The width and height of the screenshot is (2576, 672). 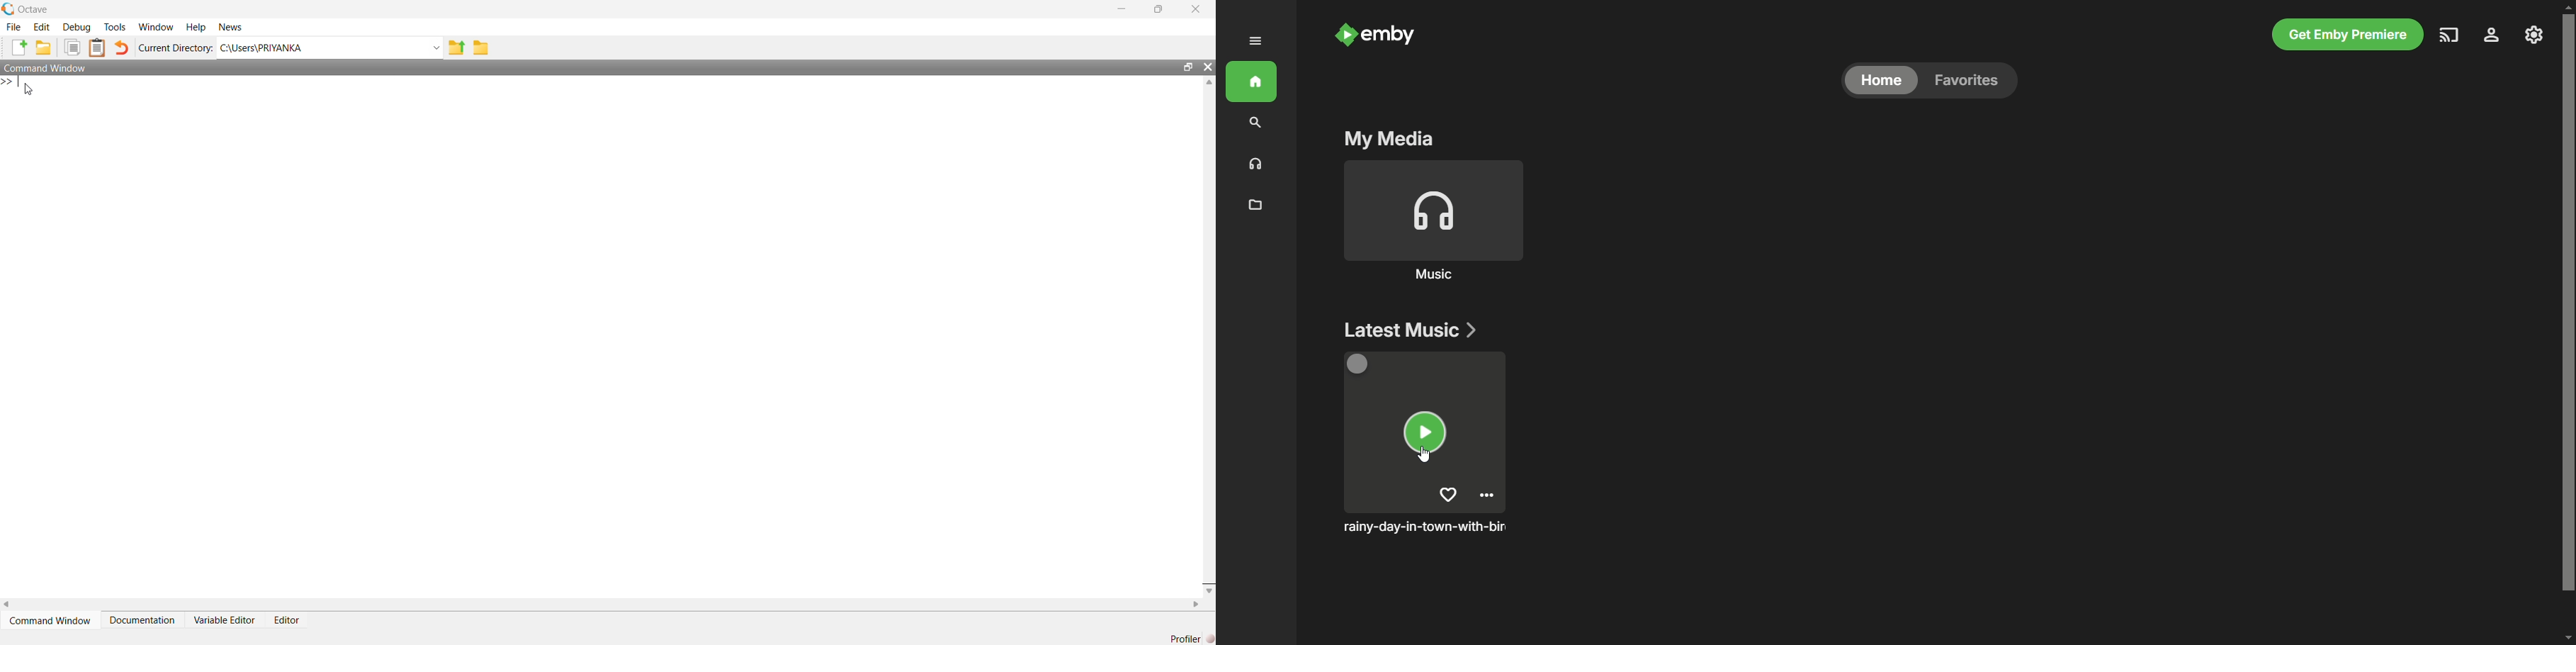 What do you see at coordinates (35, 10) in the screenshot?
I see `octave` at bounding box center [35, 10].